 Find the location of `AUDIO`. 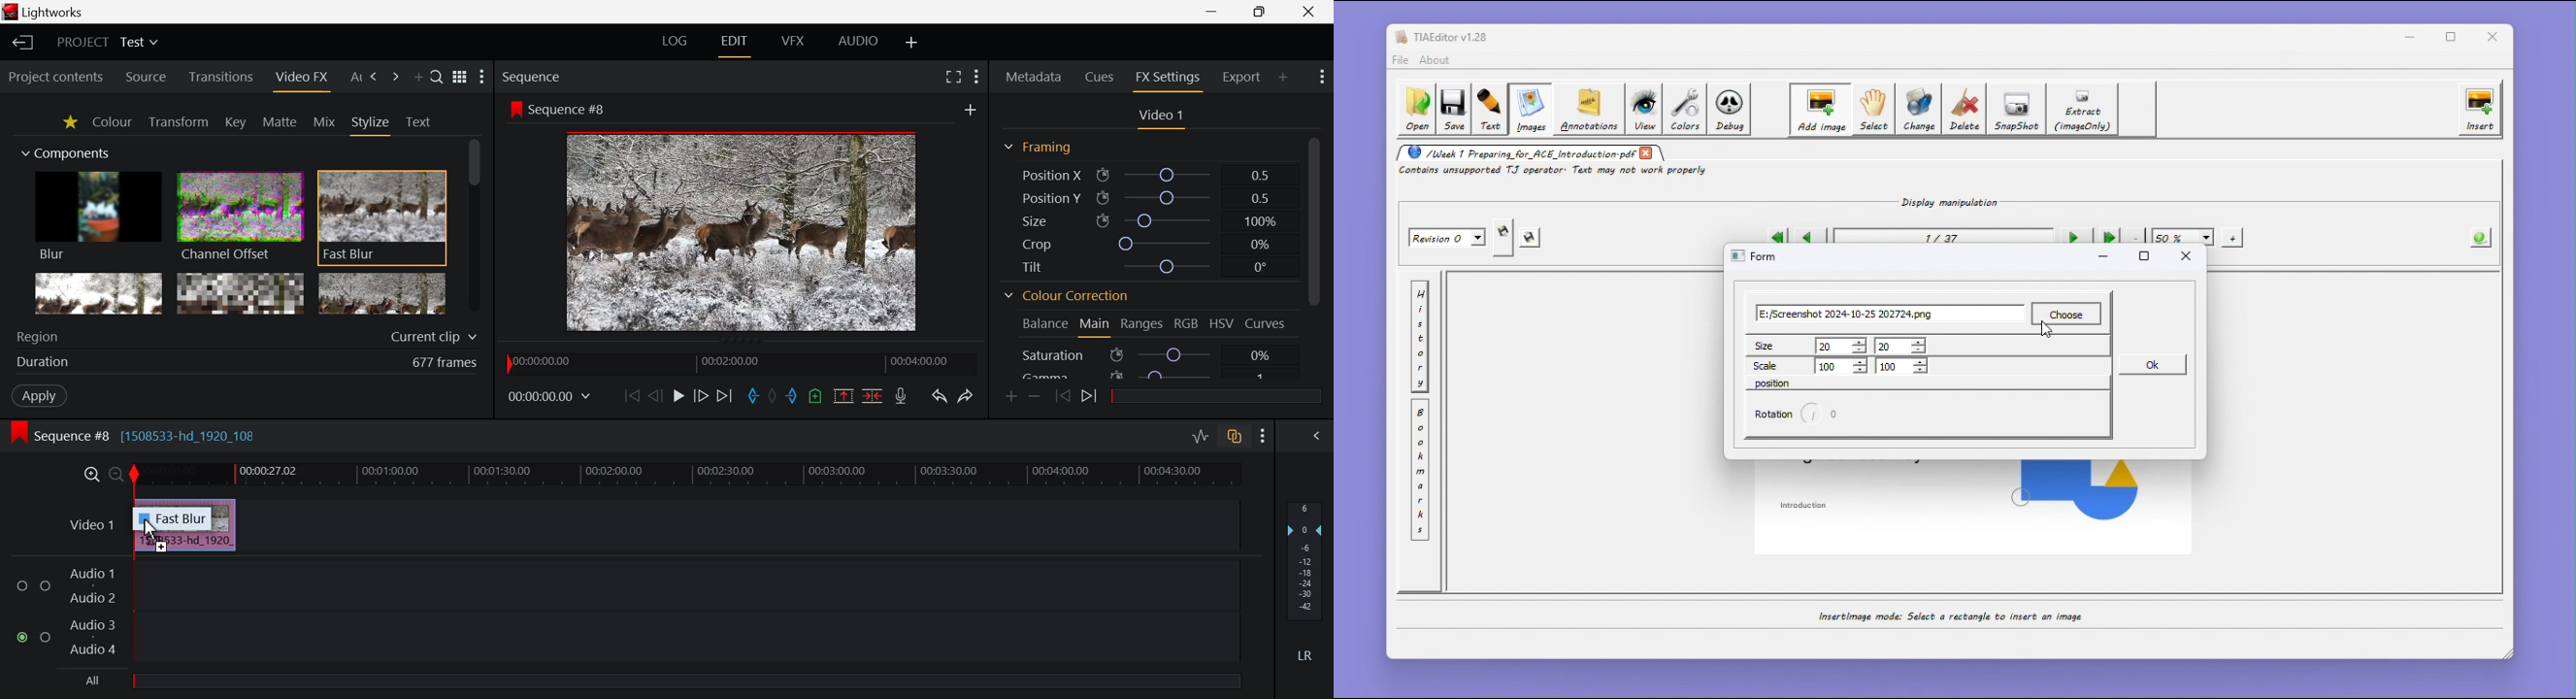

AUDIO is located at coordinates (858, 44).